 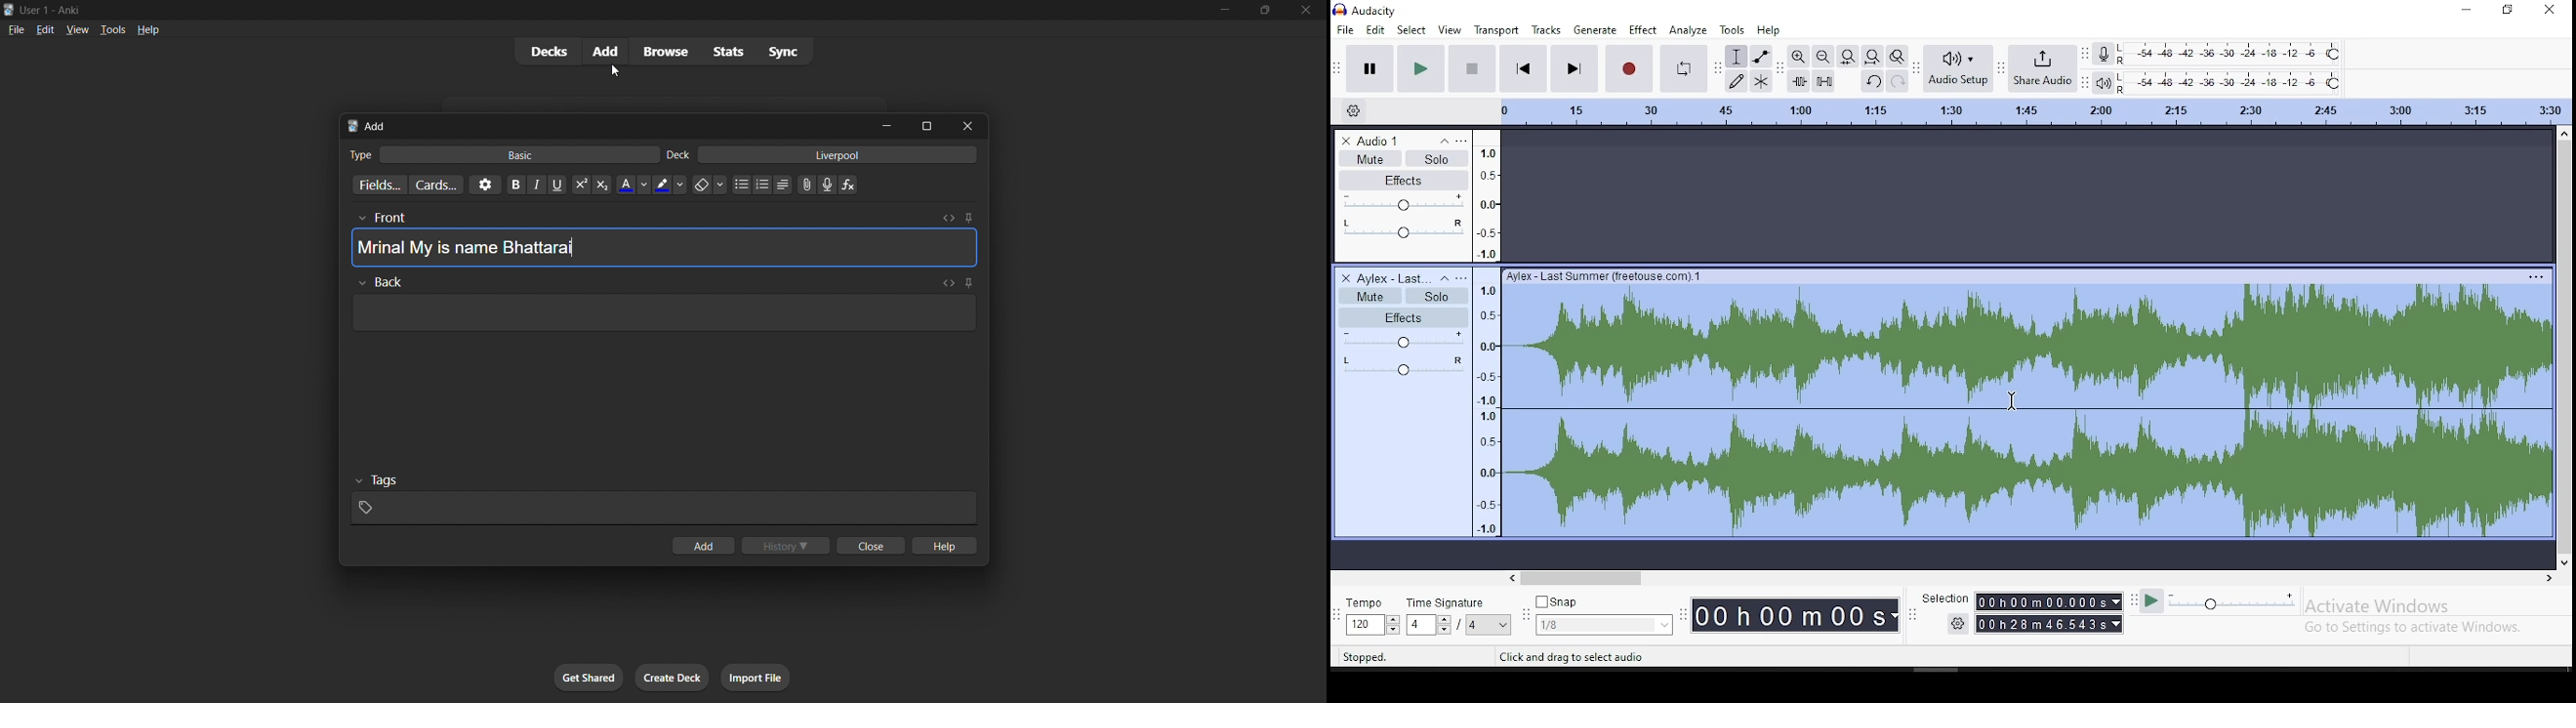 What do you see at coordinates (1405, 317) in the screenshot?
I see `effects` at bounding box center [1405, 317].